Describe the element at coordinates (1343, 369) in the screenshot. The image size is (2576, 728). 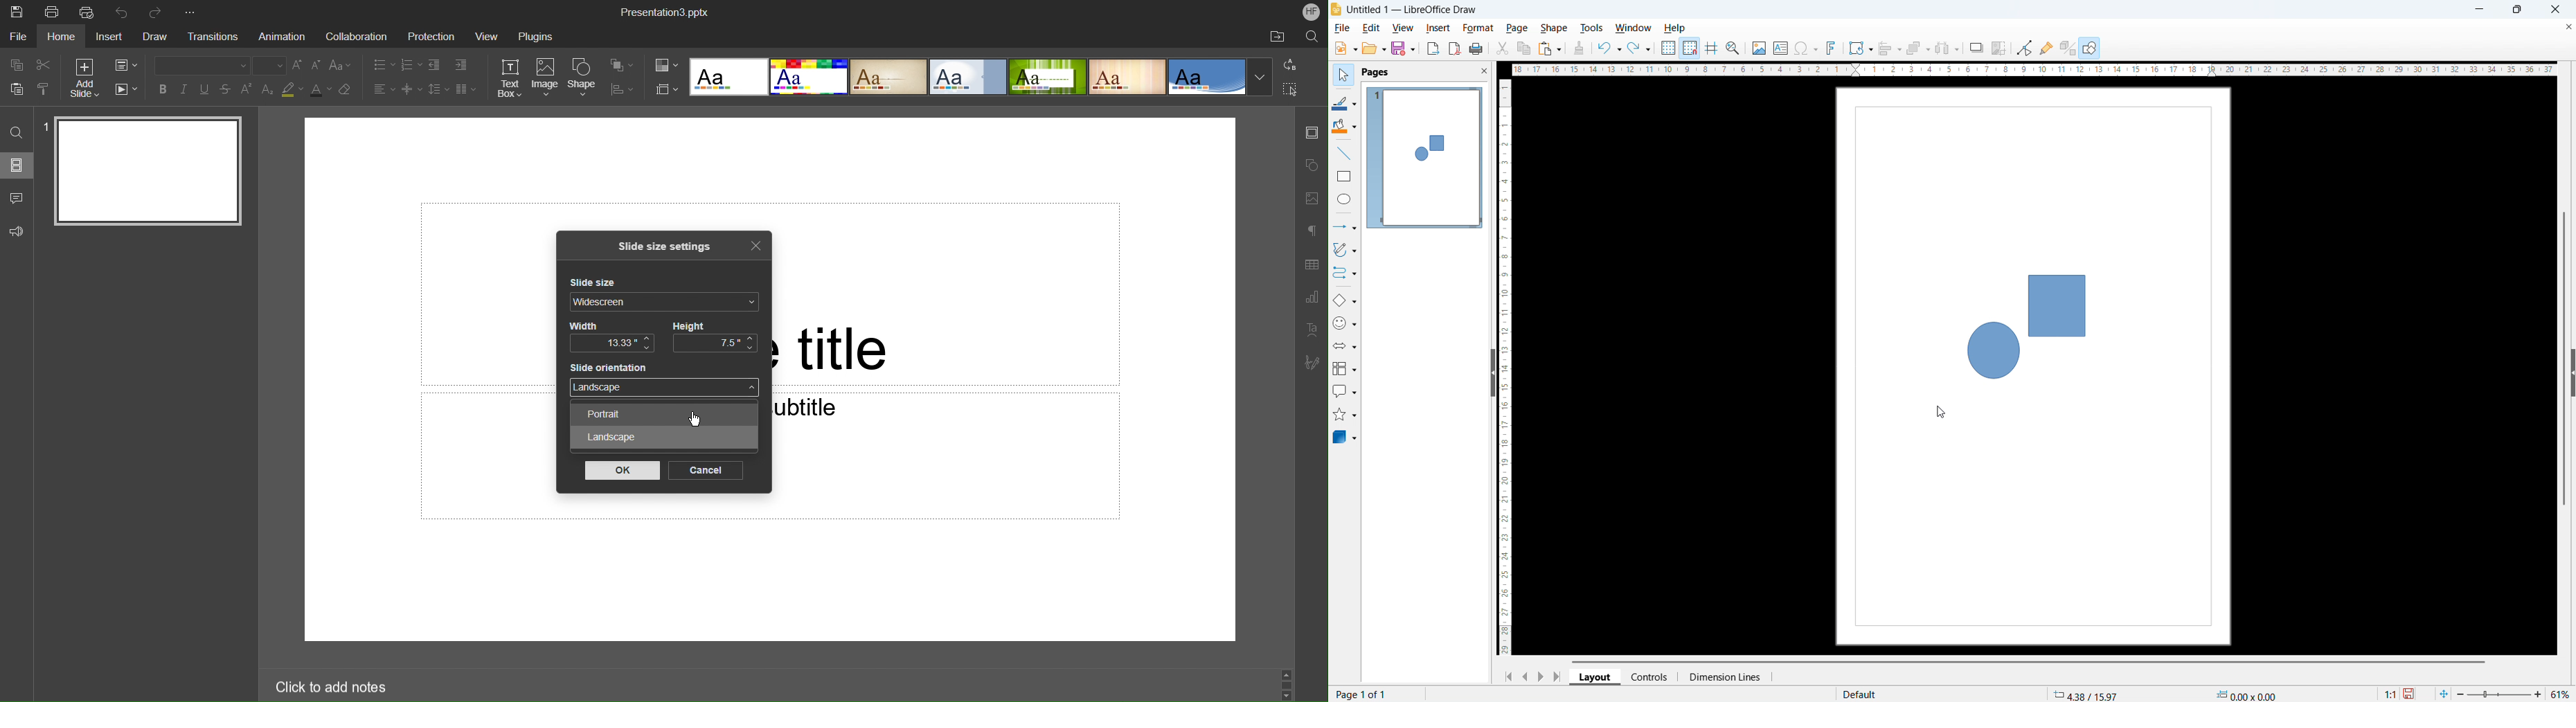
I see `flowchart` at that location.